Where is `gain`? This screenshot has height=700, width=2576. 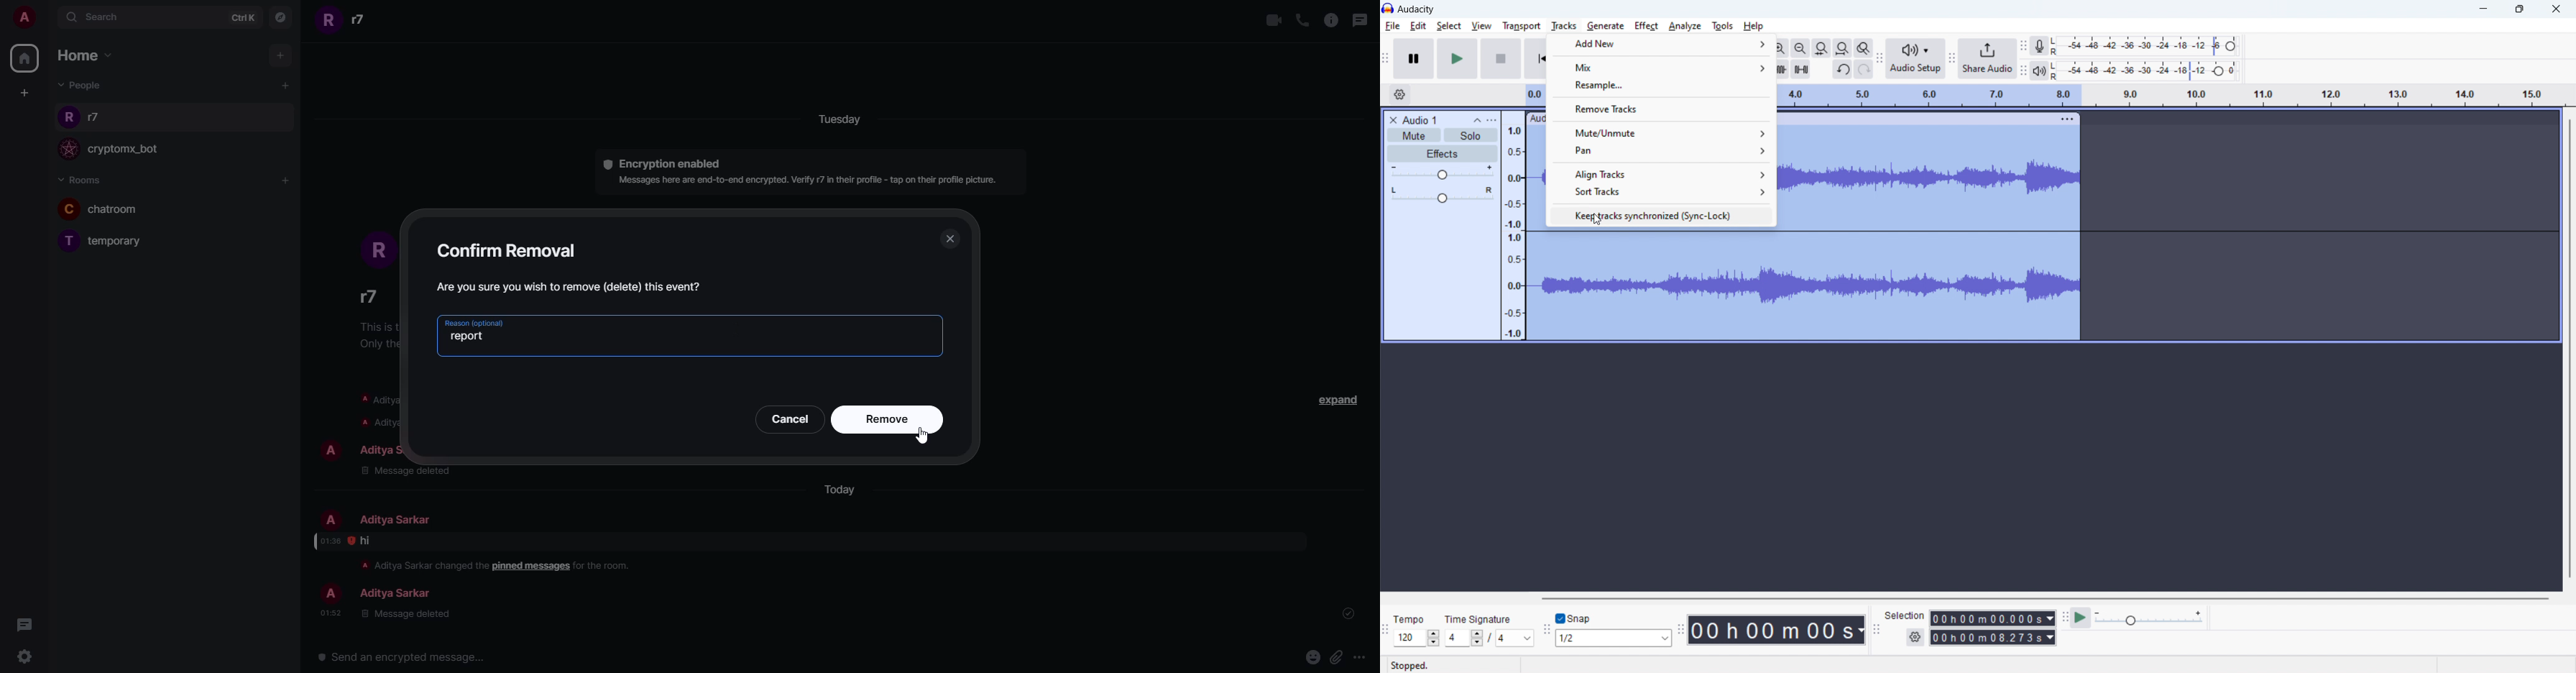 gain is located at coordinates (1442, 173).